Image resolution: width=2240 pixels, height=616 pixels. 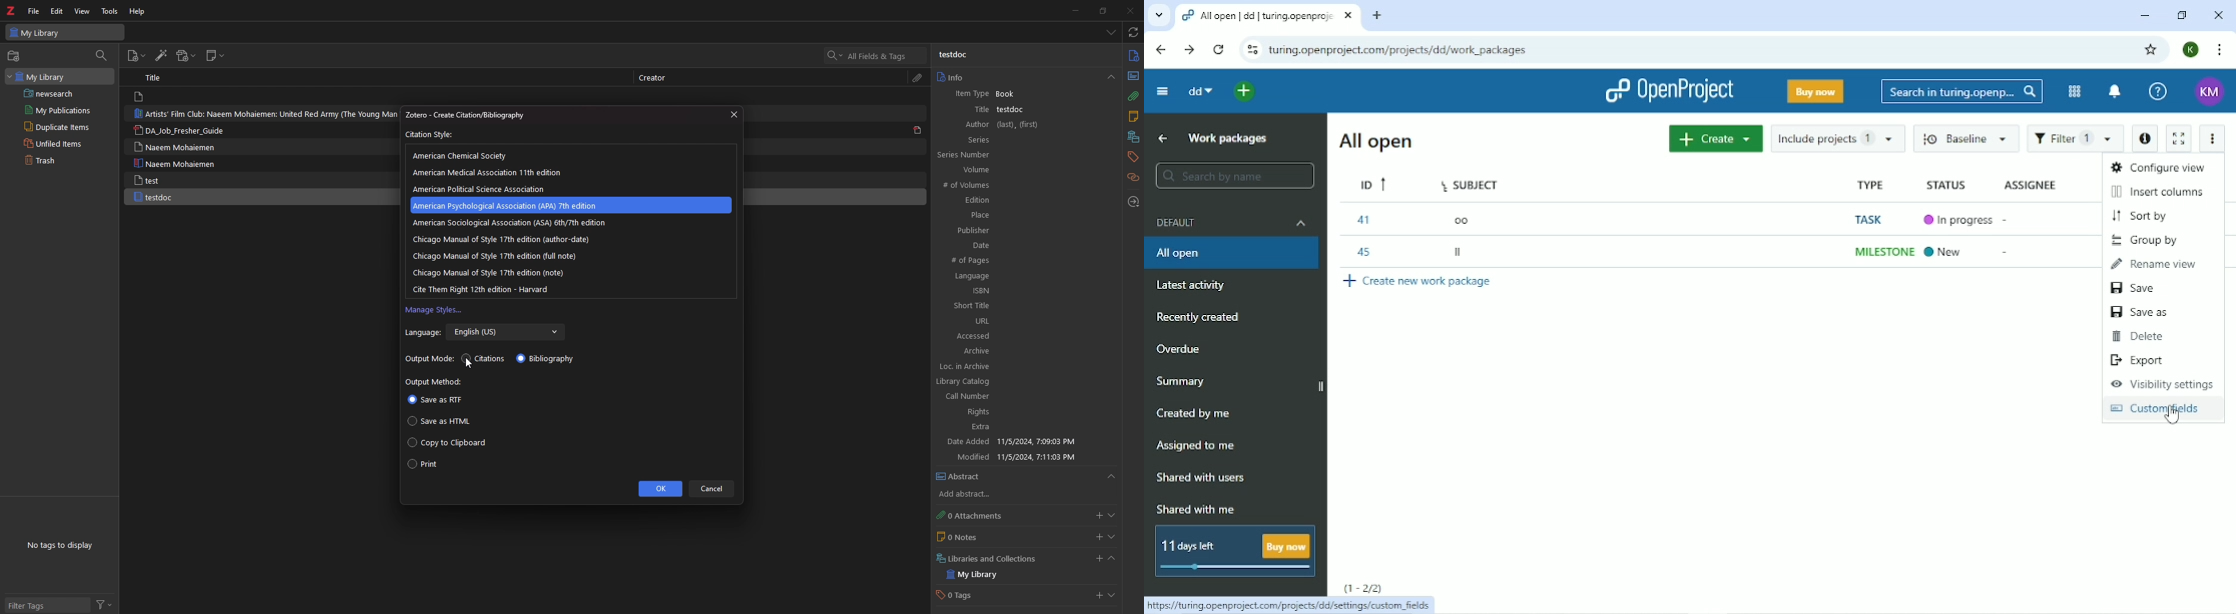 I want to click on Type, so click(x=1869, y=183).